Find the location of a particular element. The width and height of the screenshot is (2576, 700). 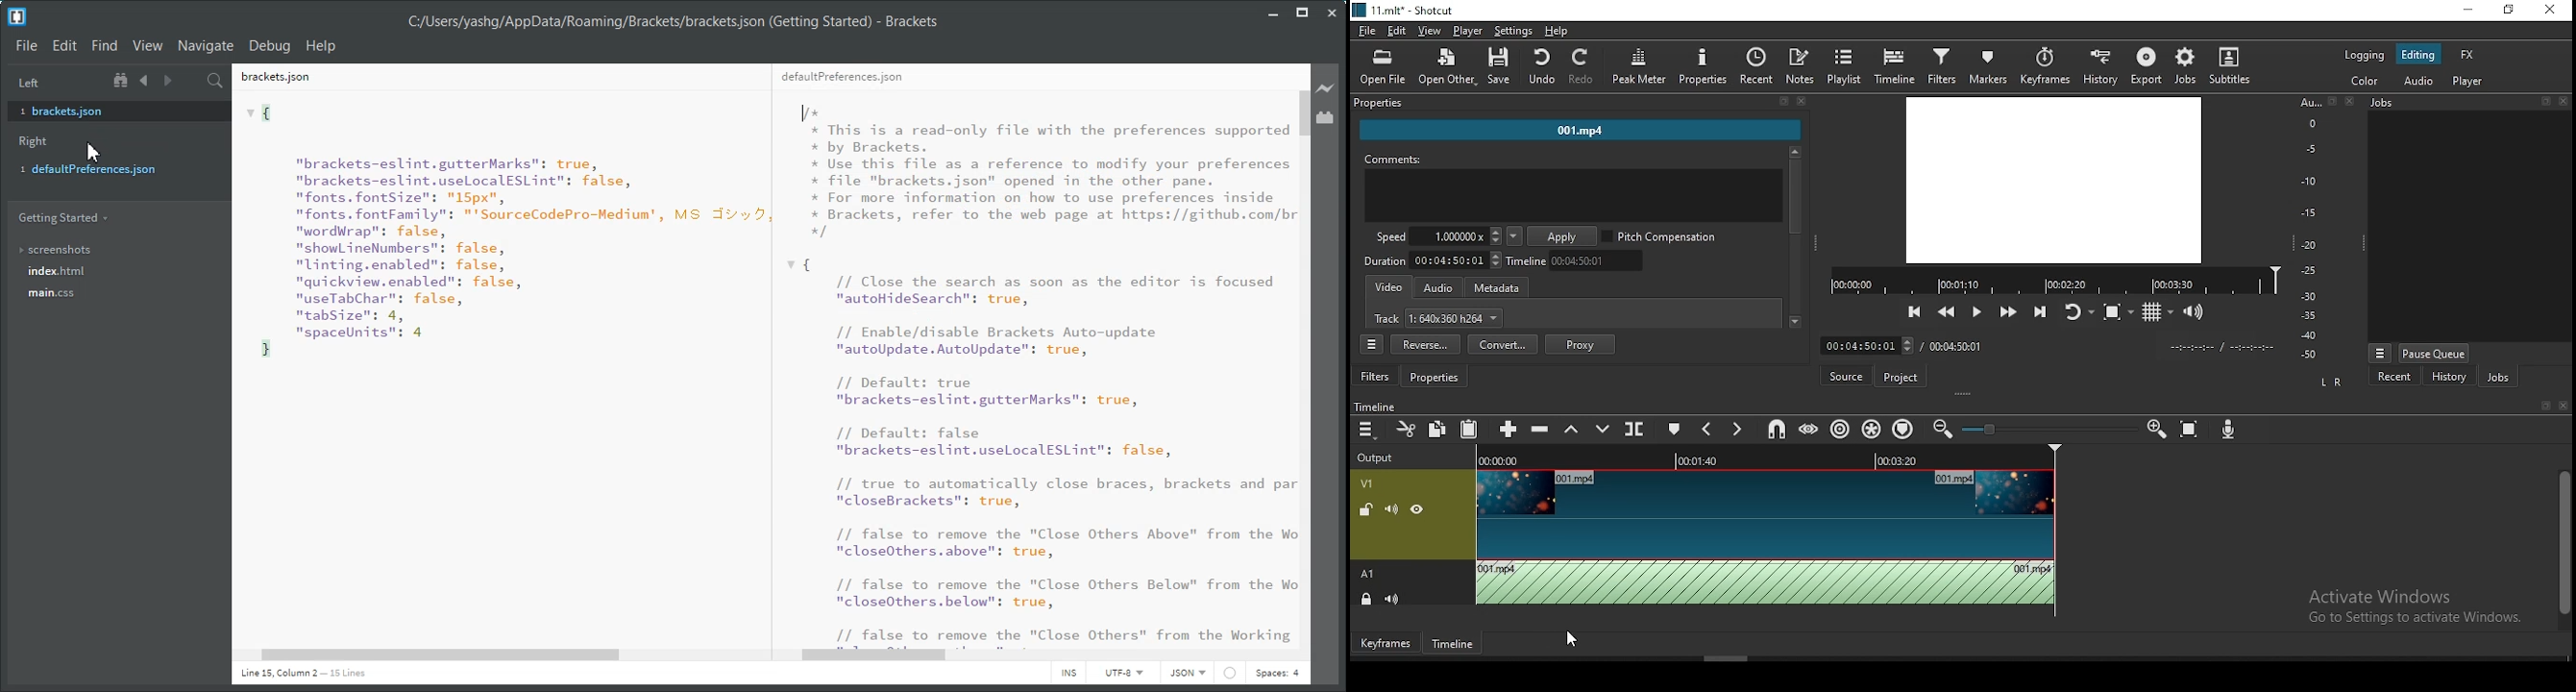

brackets.json  is located at coordinates (117, 111).